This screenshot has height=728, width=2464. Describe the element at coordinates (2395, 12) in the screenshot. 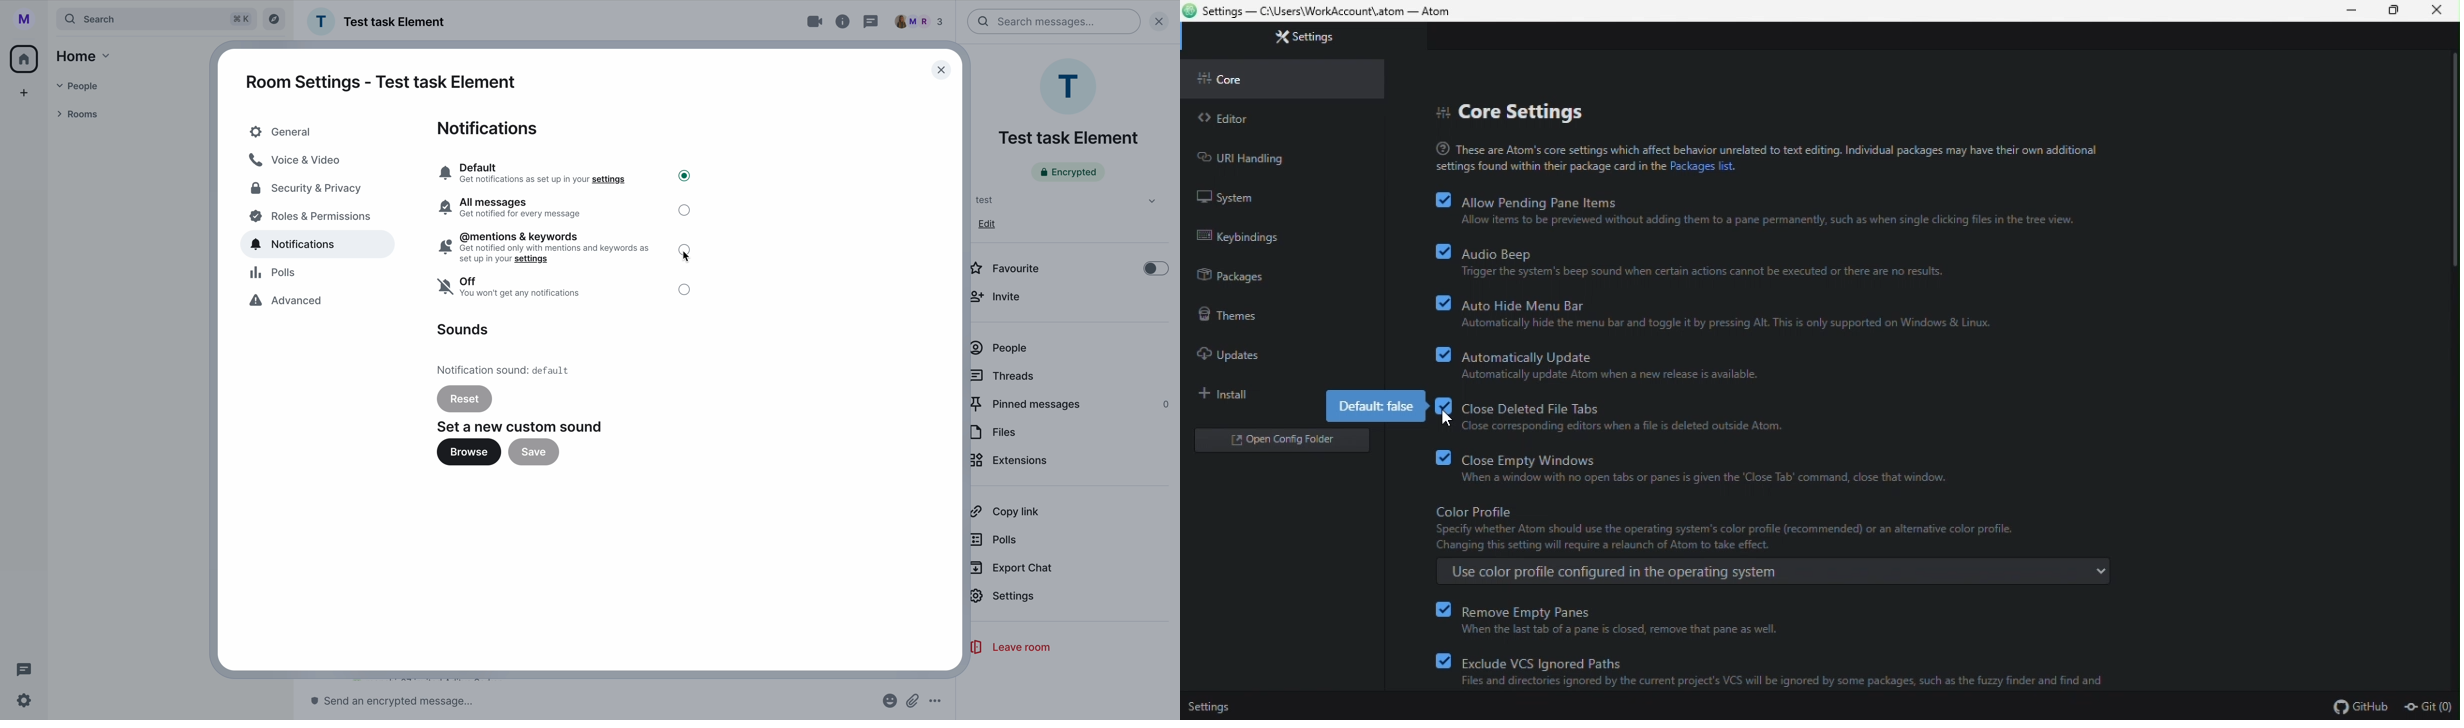

I see `restore` at that location.